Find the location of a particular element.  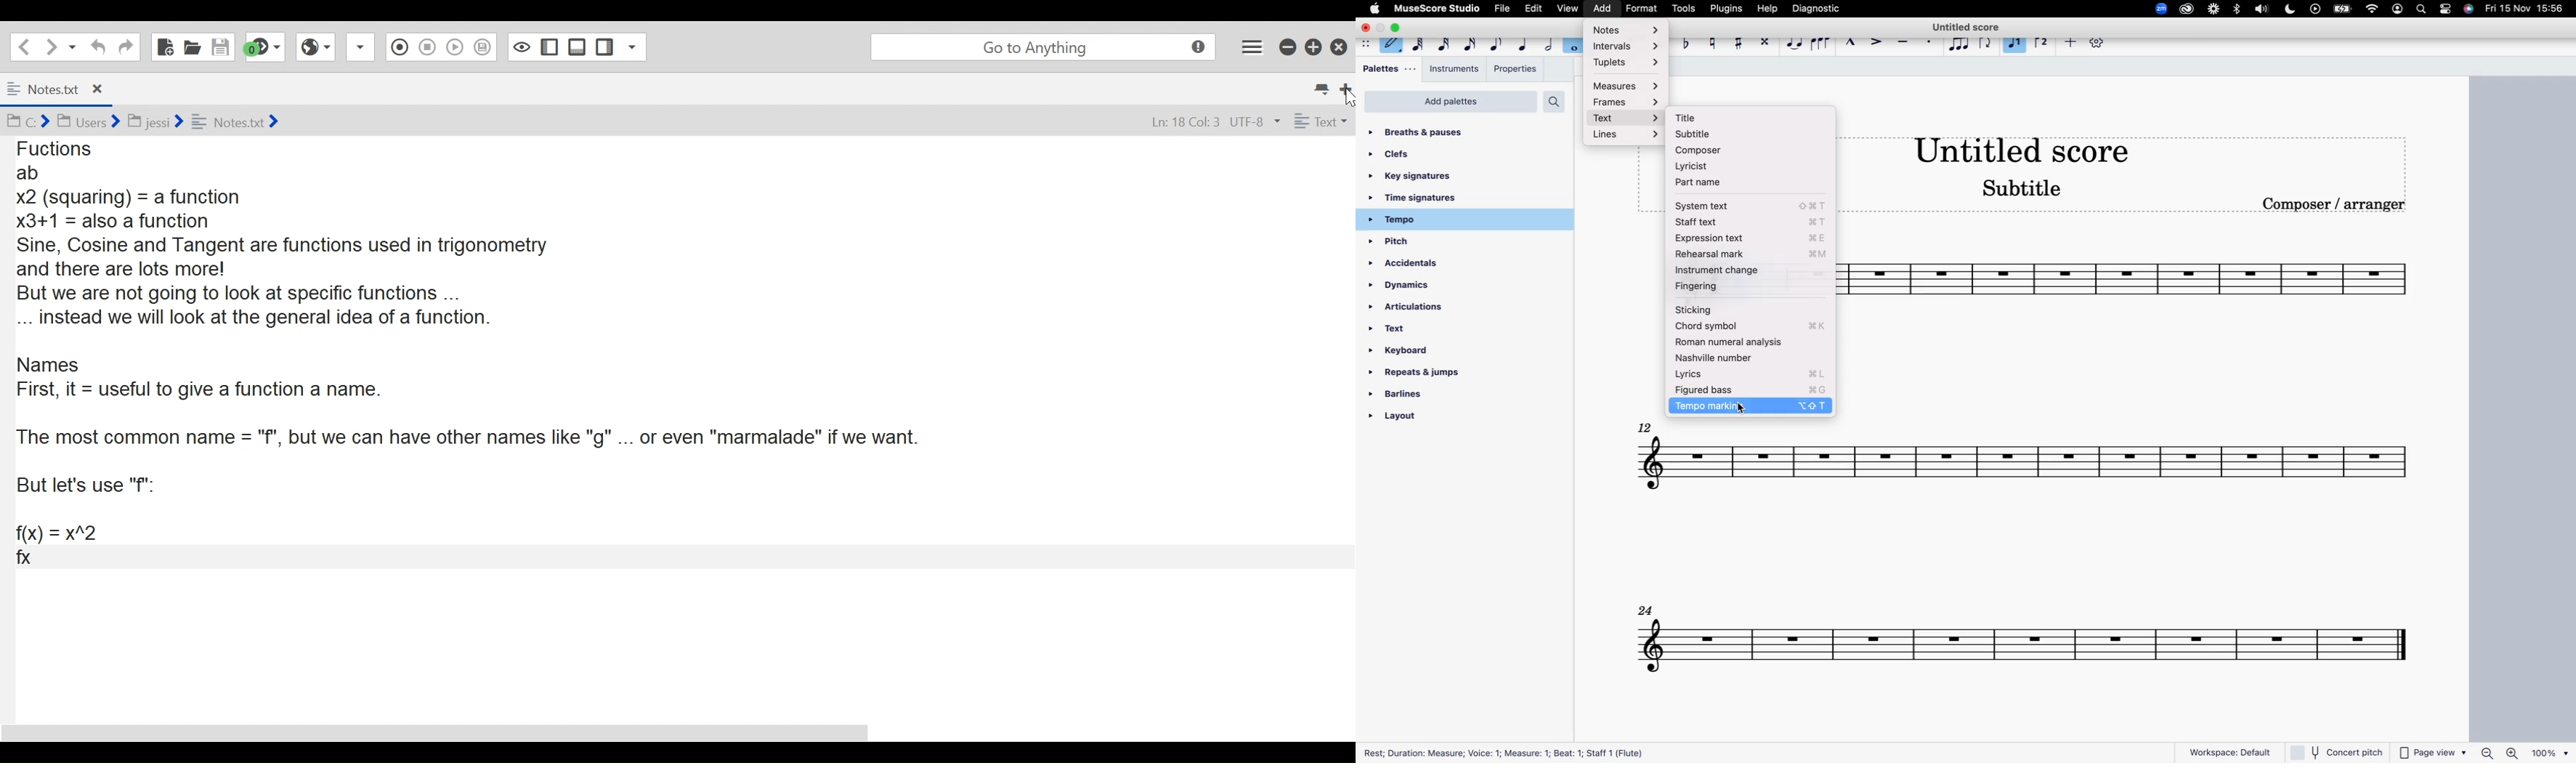

Redo last action is located at coordinates (125, 47).